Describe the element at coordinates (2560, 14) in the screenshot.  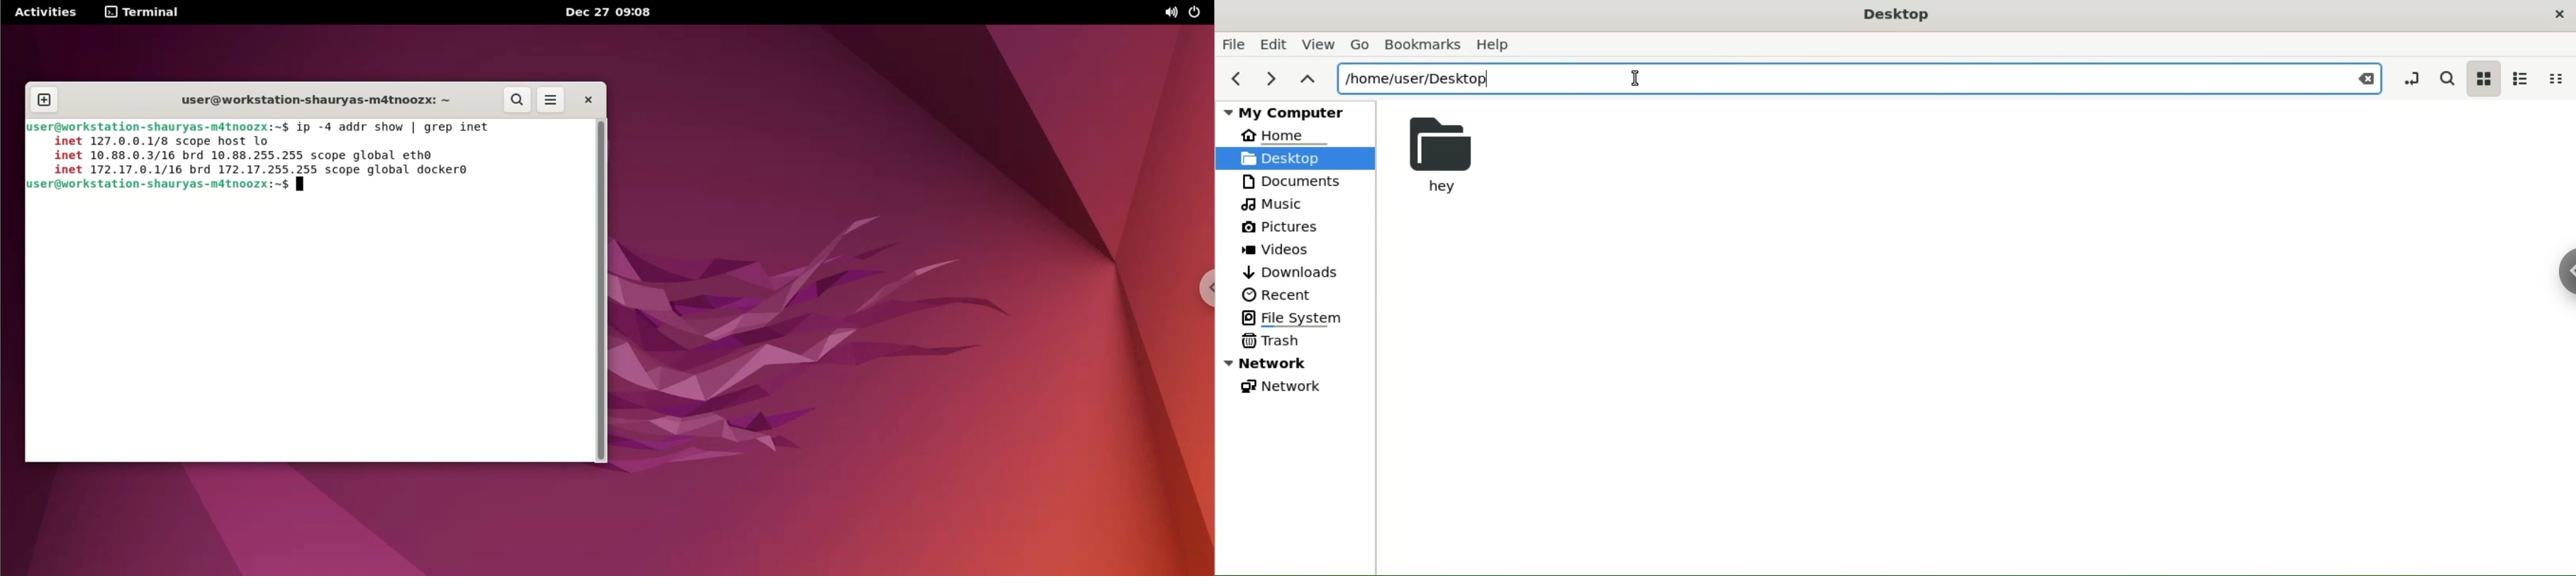
I see `close` at that location.